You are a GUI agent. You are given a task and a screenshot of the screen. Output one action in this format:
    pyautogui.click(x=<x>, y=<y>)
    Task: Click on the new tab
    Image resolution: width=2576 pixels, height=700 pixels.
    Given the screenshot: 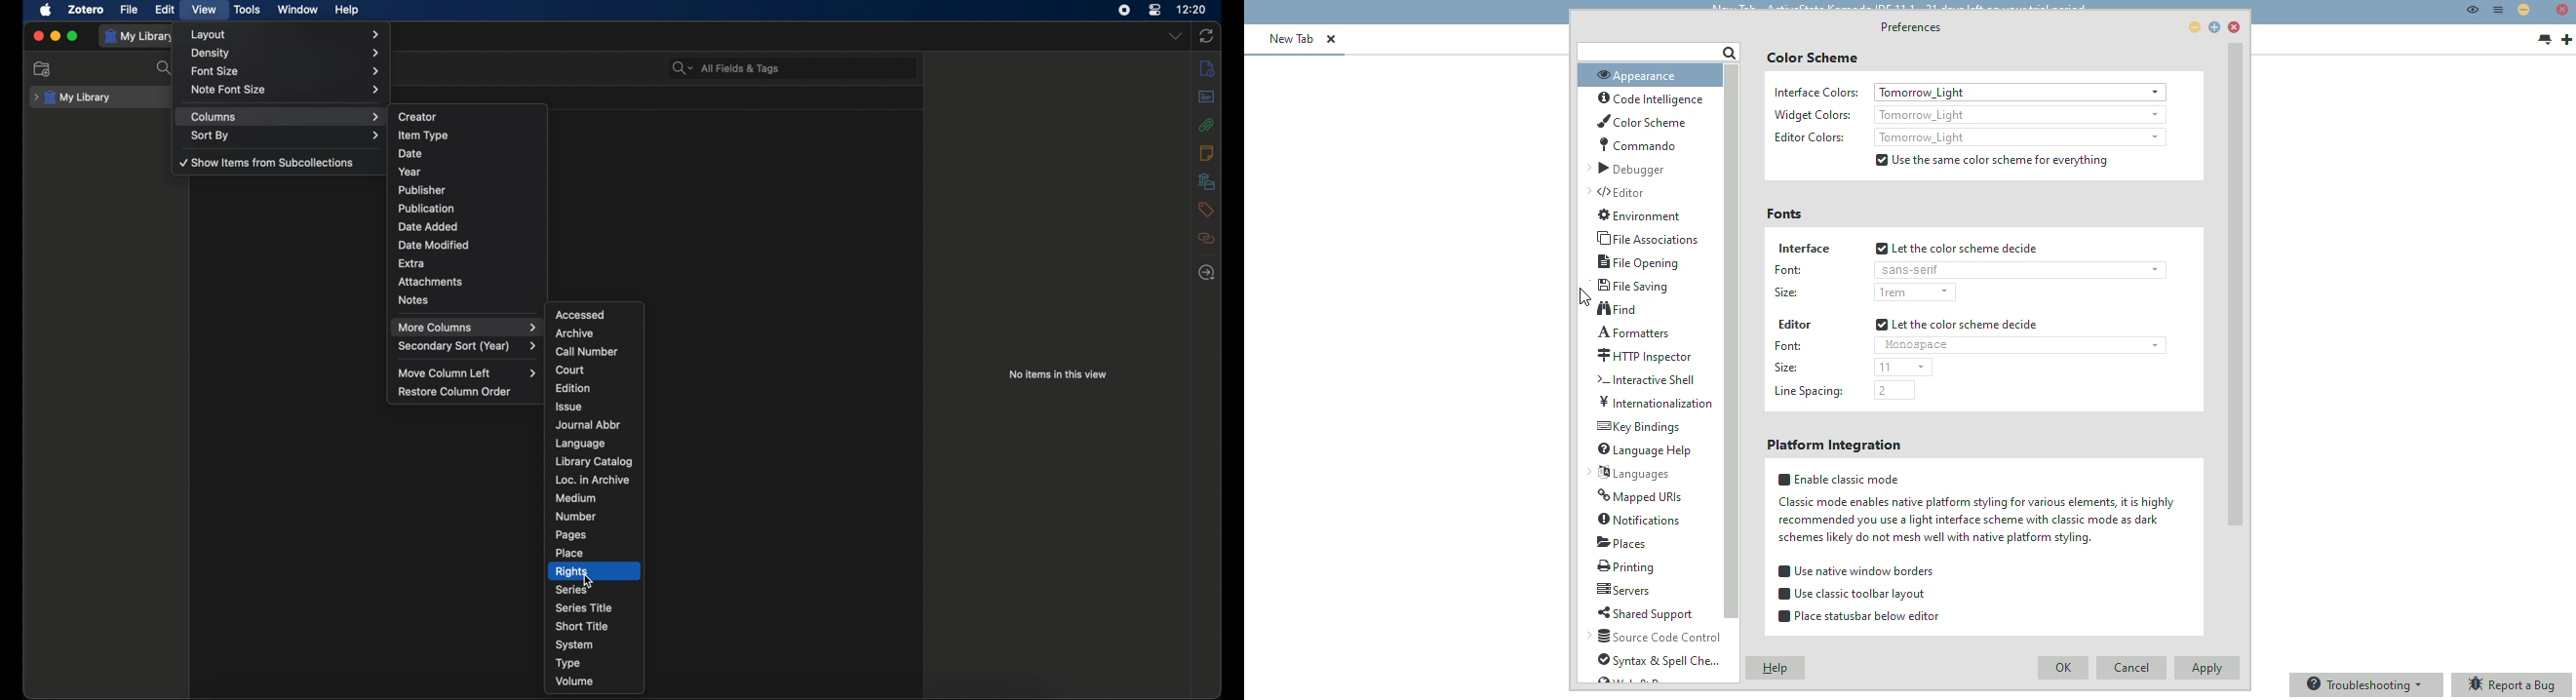 What is the action you would take?
    pyautogui.click(x=2567, y=40)
    